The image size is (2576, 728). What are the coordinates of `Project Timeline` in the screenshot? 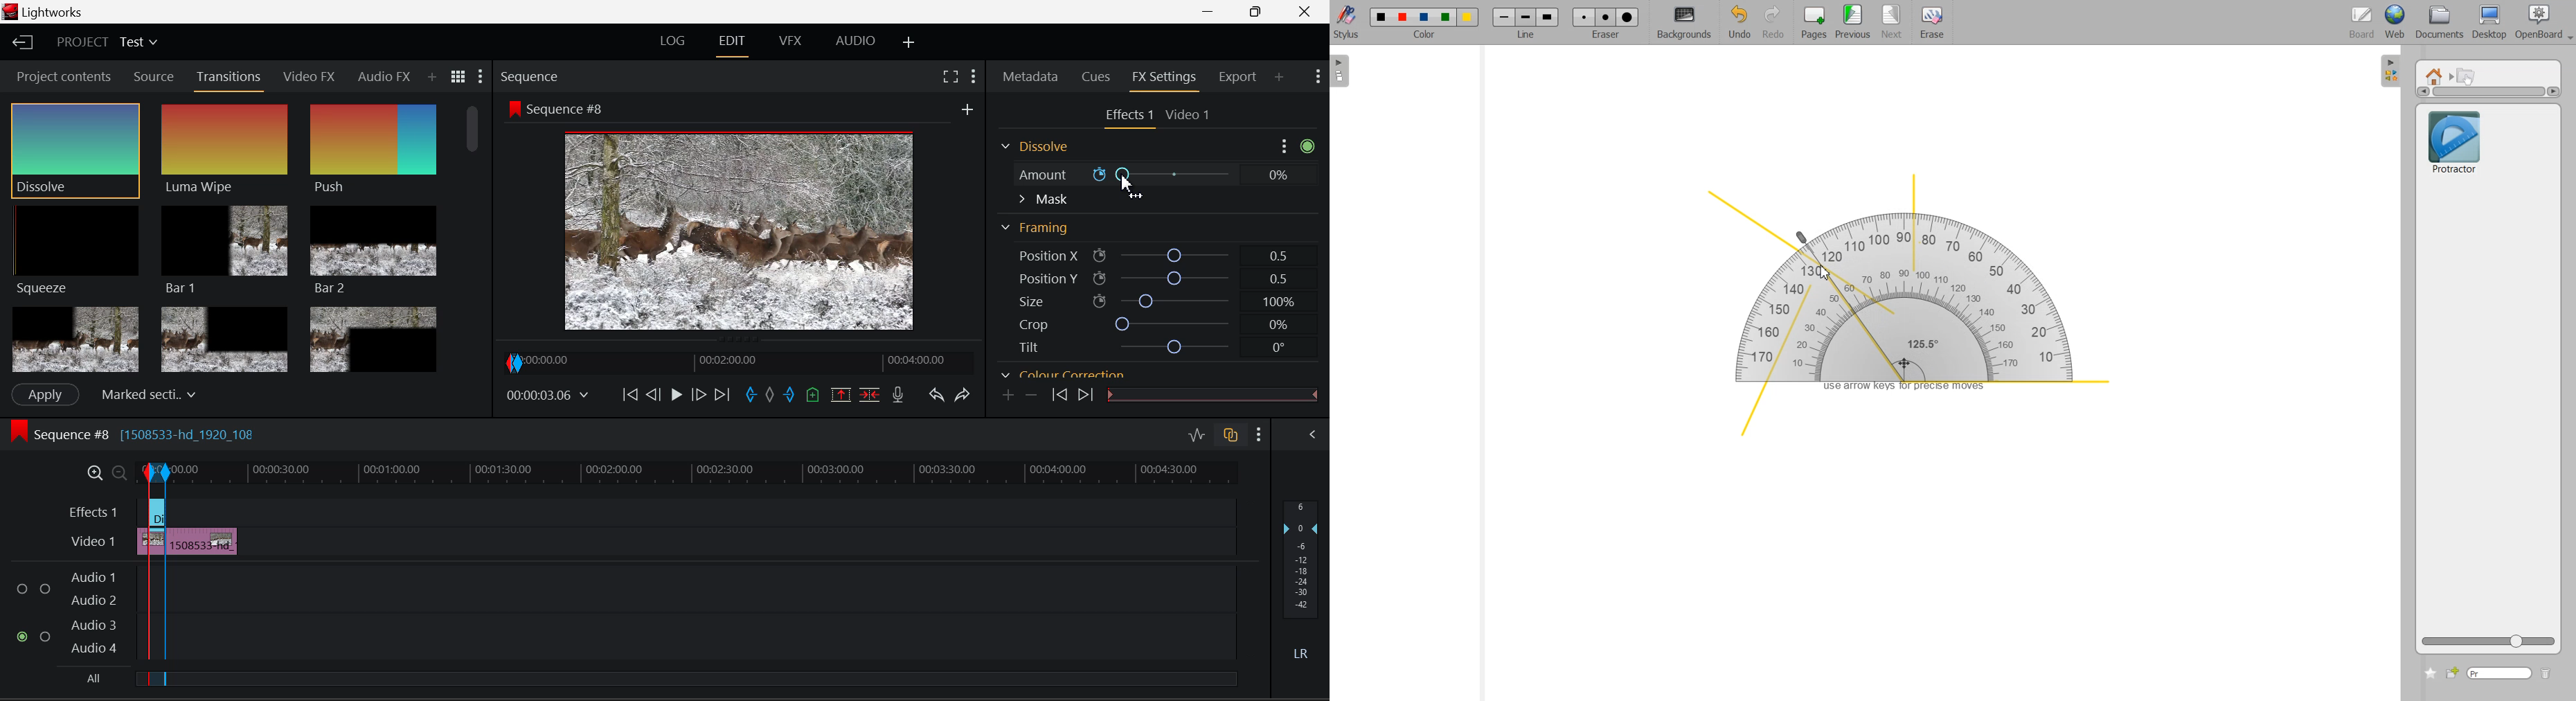 It's located at (705, 472).